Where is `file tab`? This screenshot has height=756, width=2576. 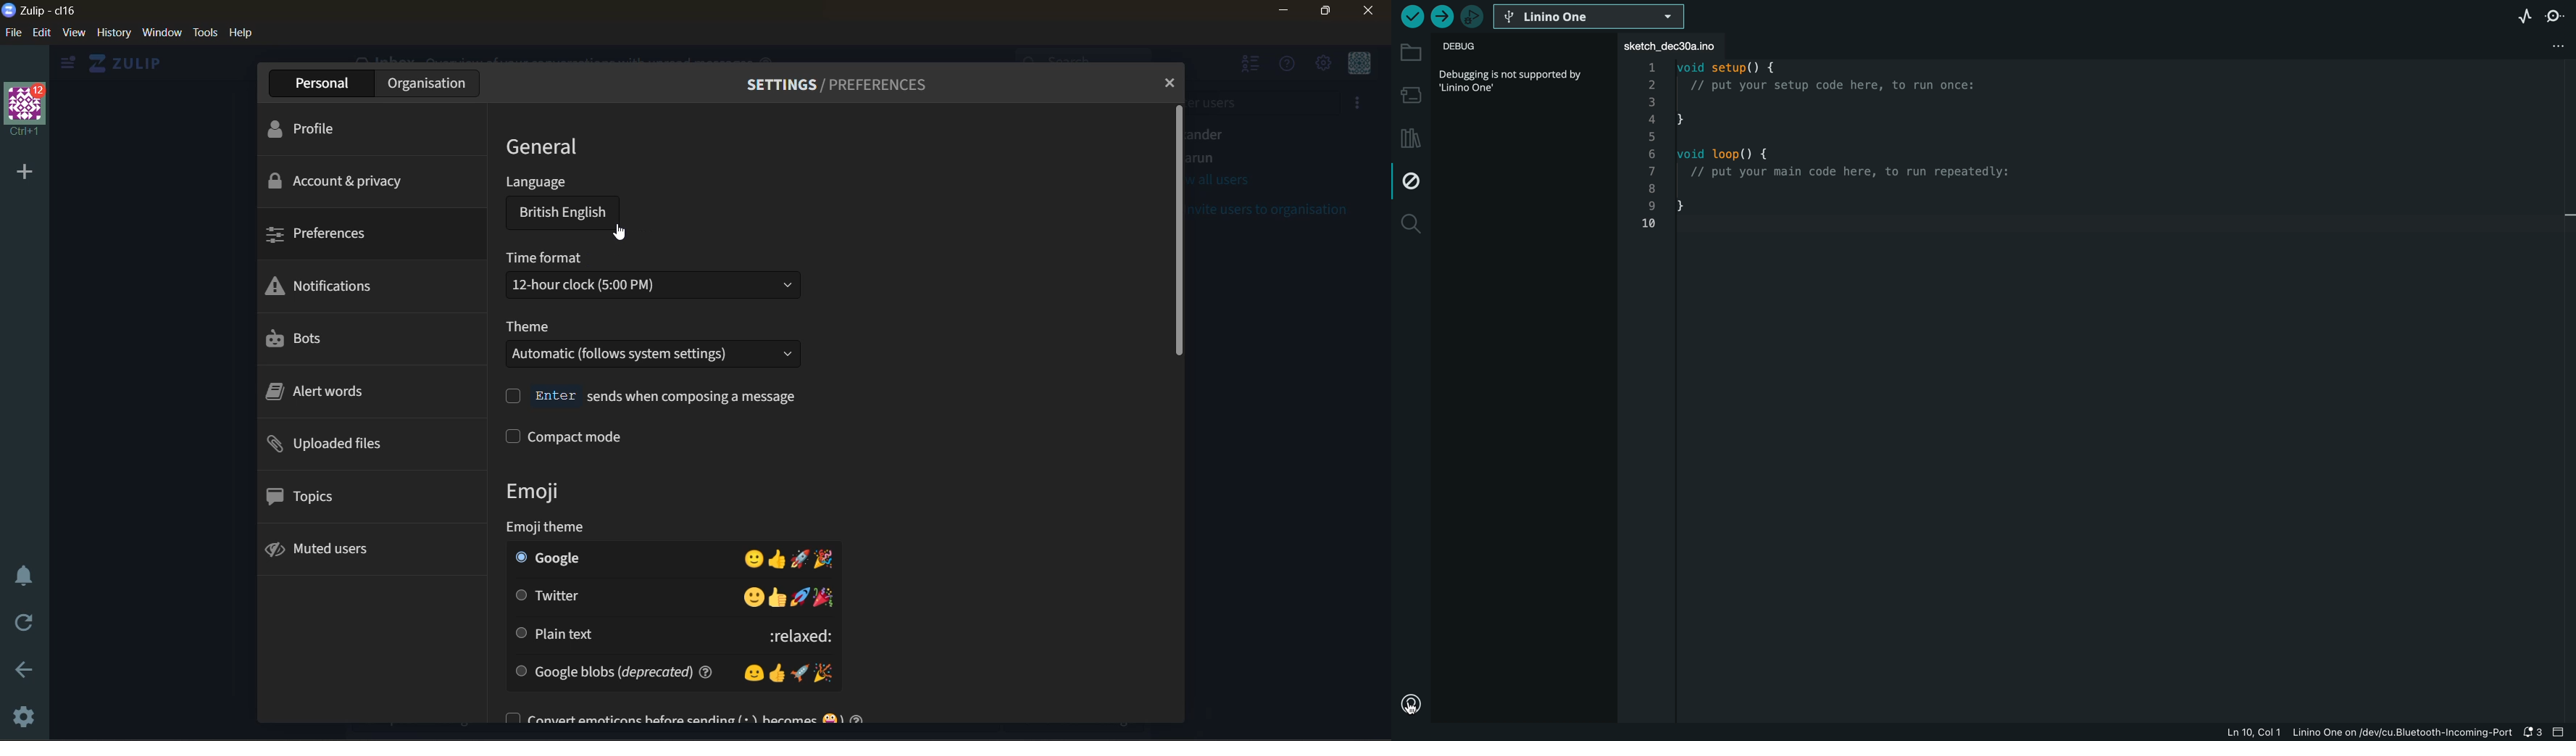
file tab is located at coordinates (1673, 44).